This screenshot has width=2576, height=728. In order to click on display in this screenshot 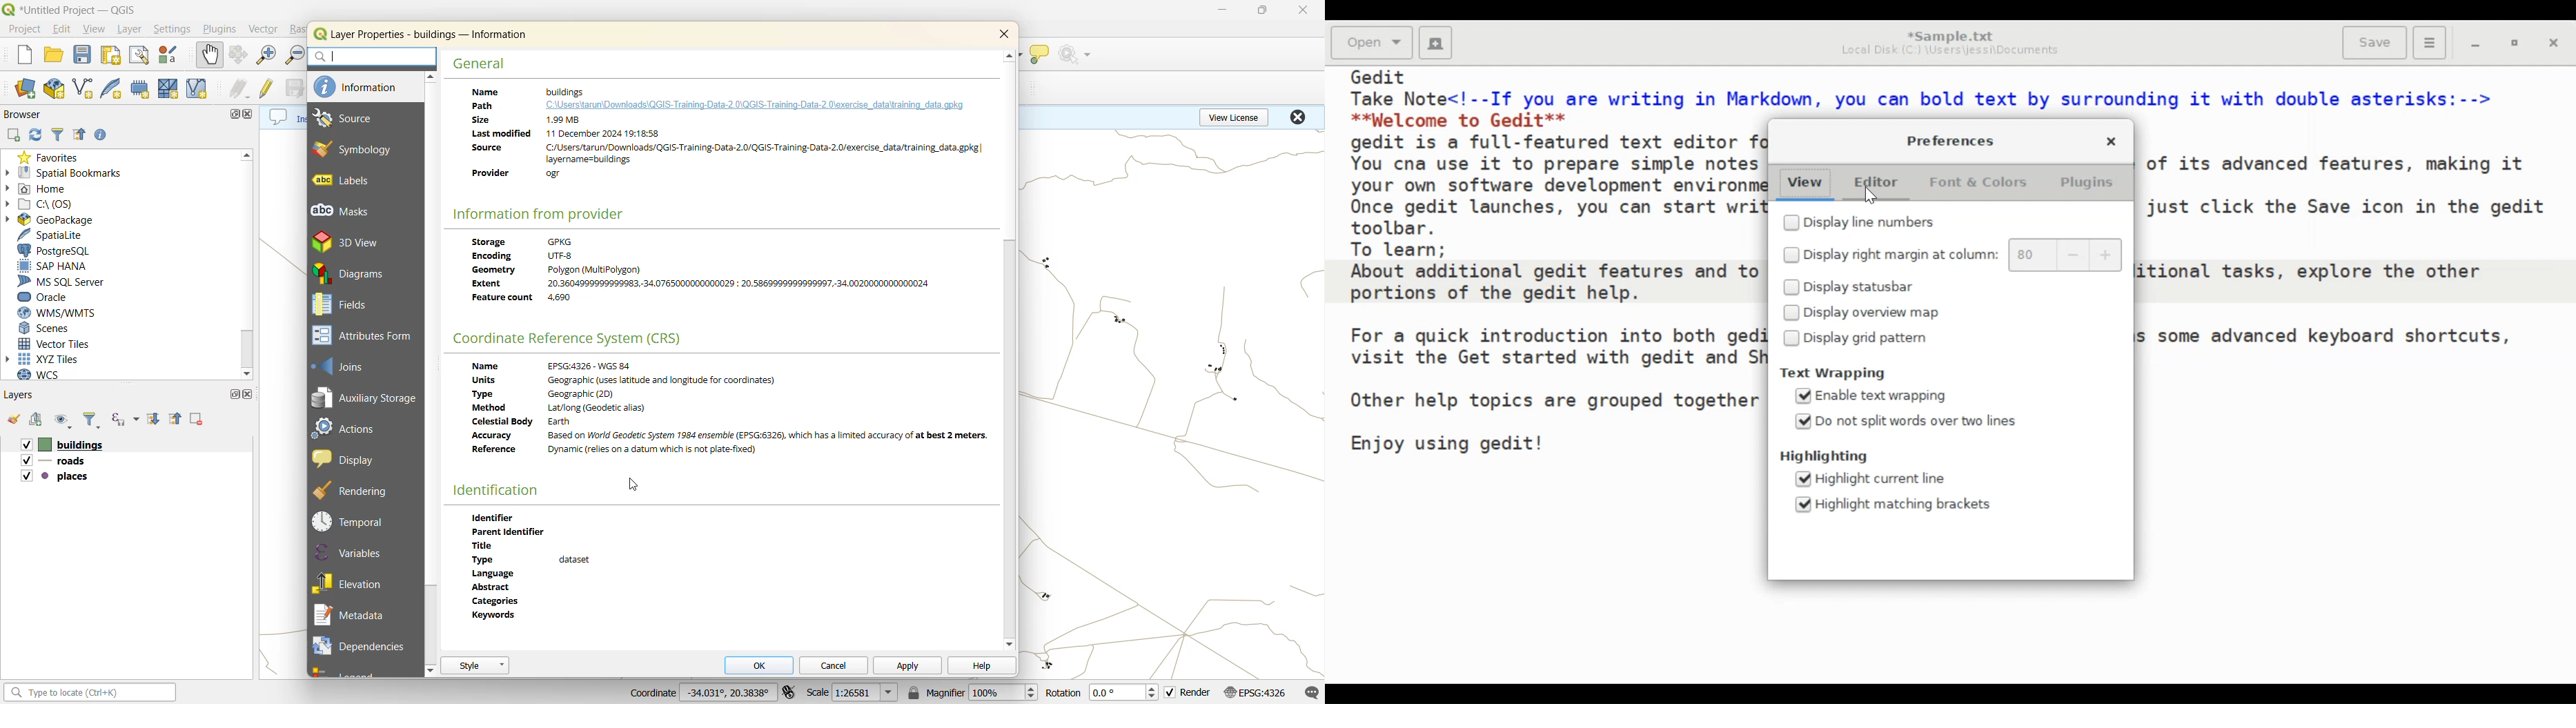, I will do `click(361, 459)`.